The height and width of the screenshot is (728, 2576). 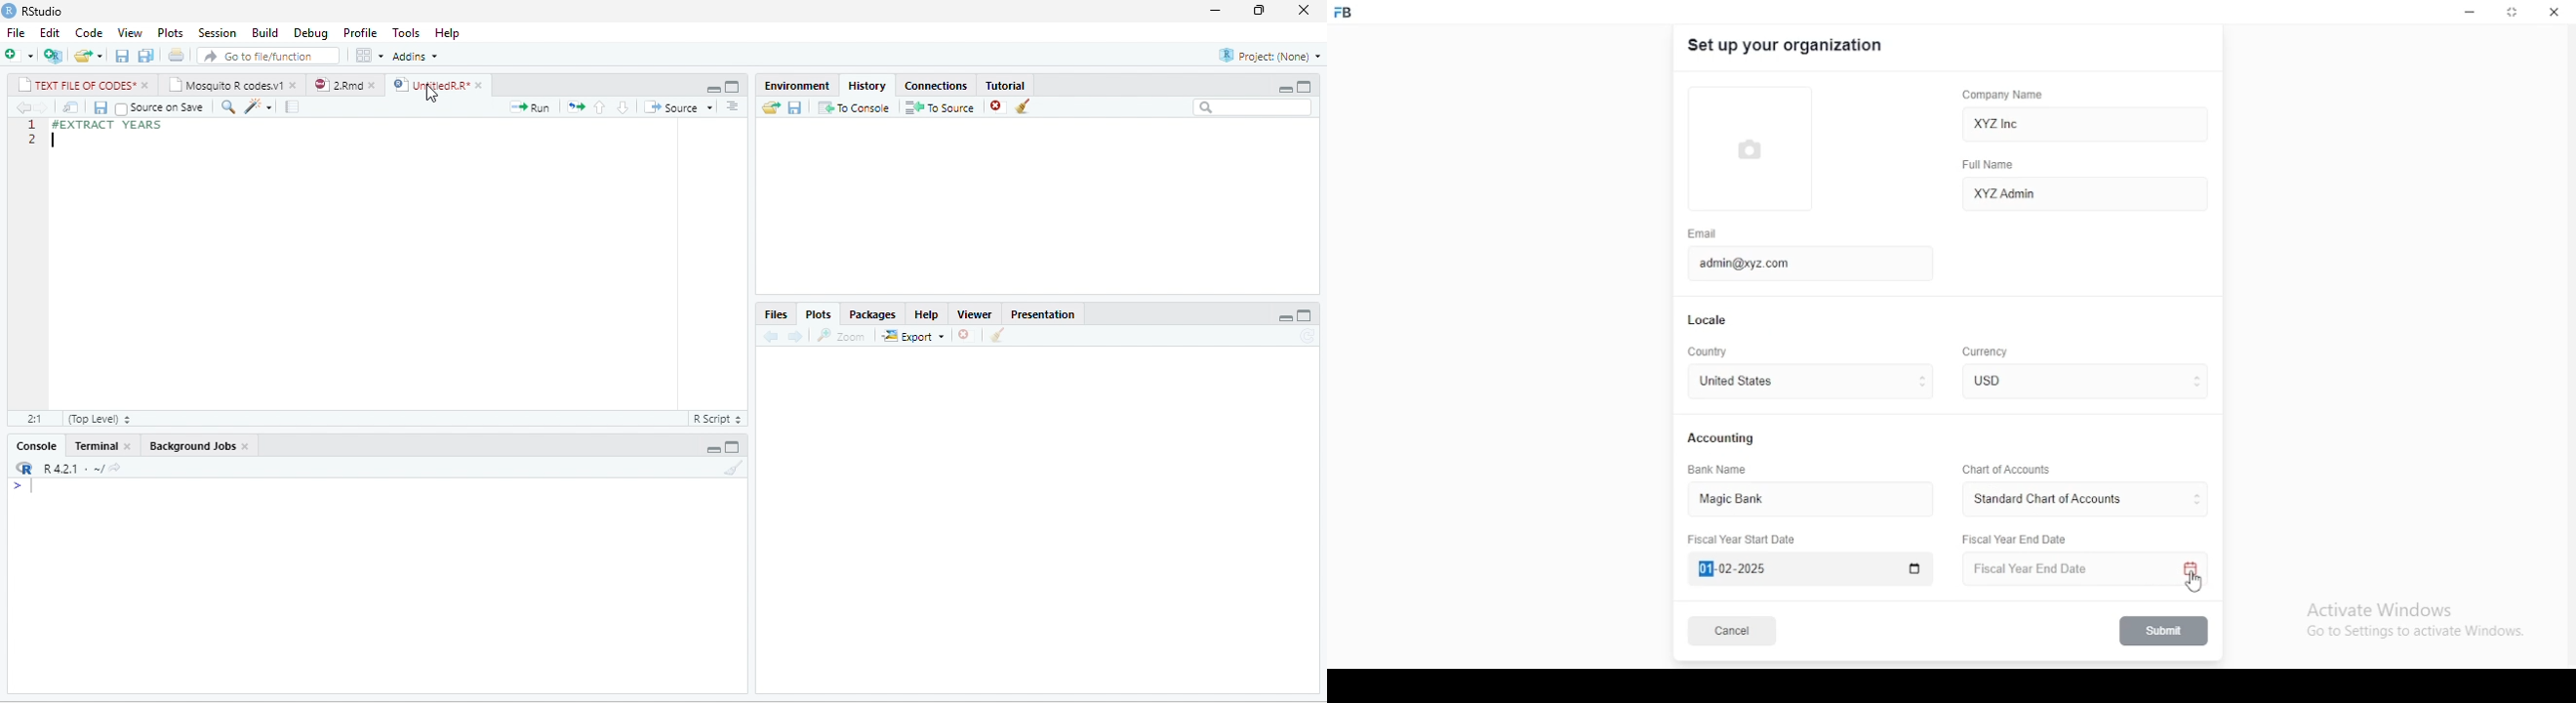 What do you see at coordinates (1259, 11) in the screenshot?
I see `resize` at bounding box center [1259, 11].